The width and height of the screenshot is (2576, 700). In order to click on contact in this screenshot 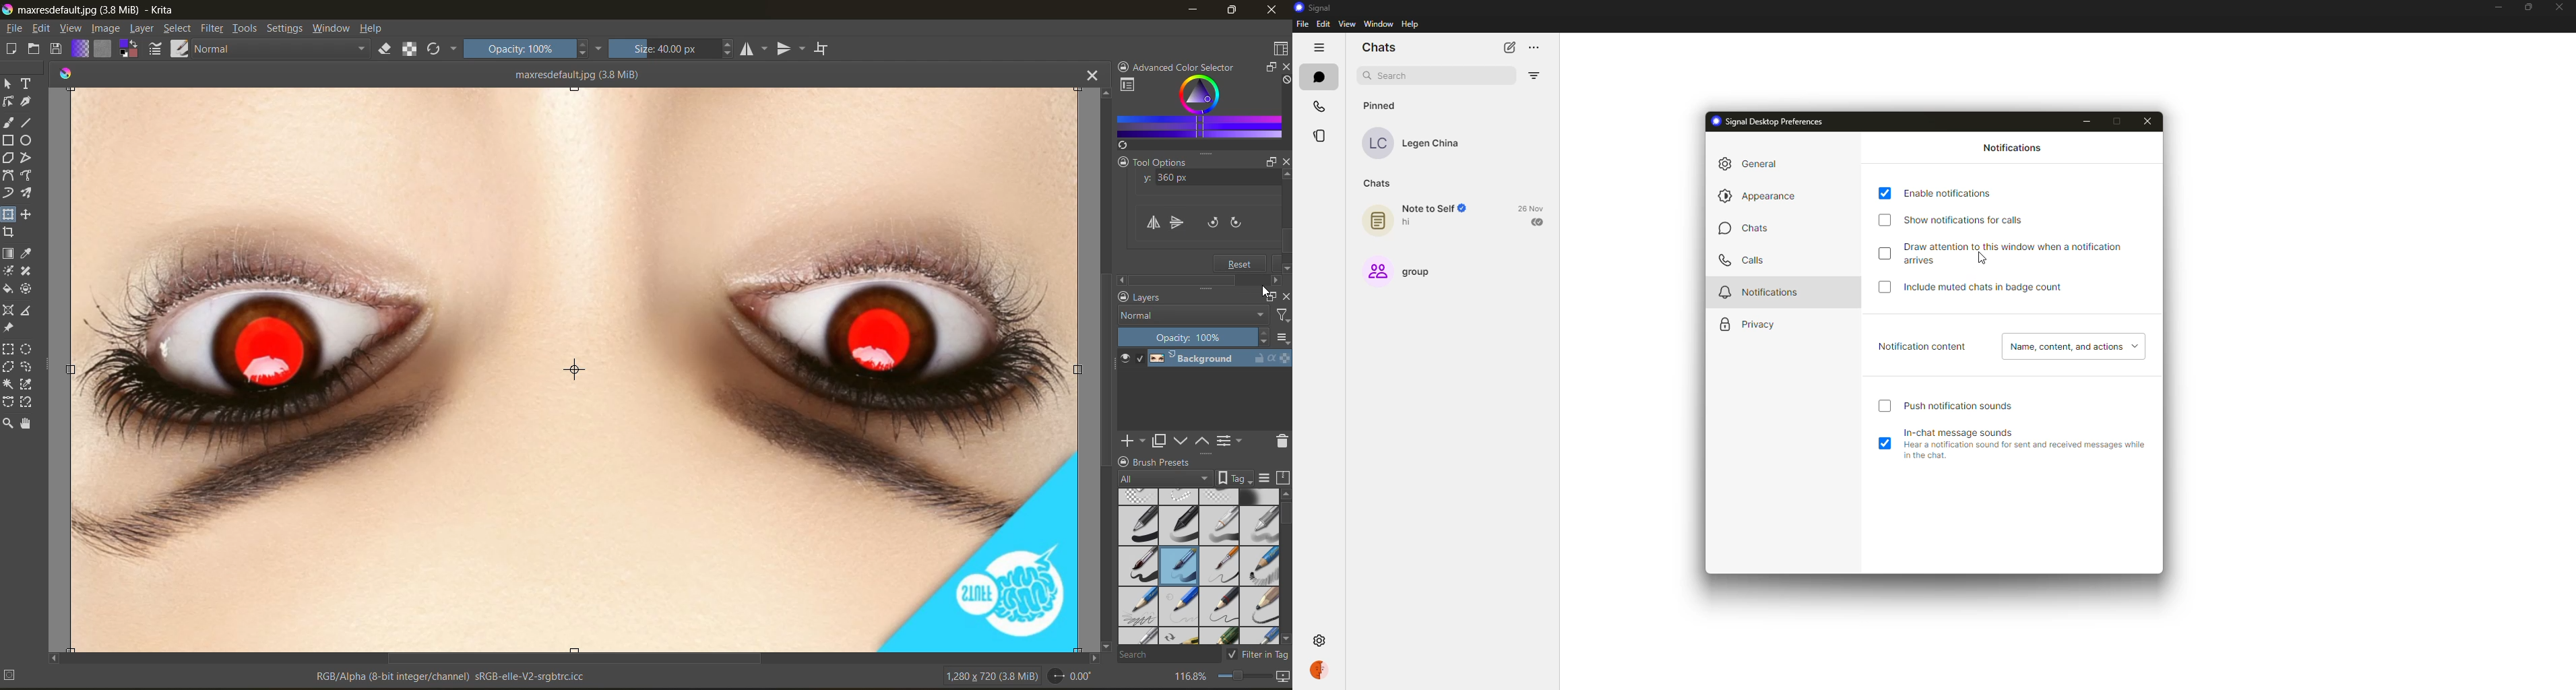, I will do `click(1421, 142)`.